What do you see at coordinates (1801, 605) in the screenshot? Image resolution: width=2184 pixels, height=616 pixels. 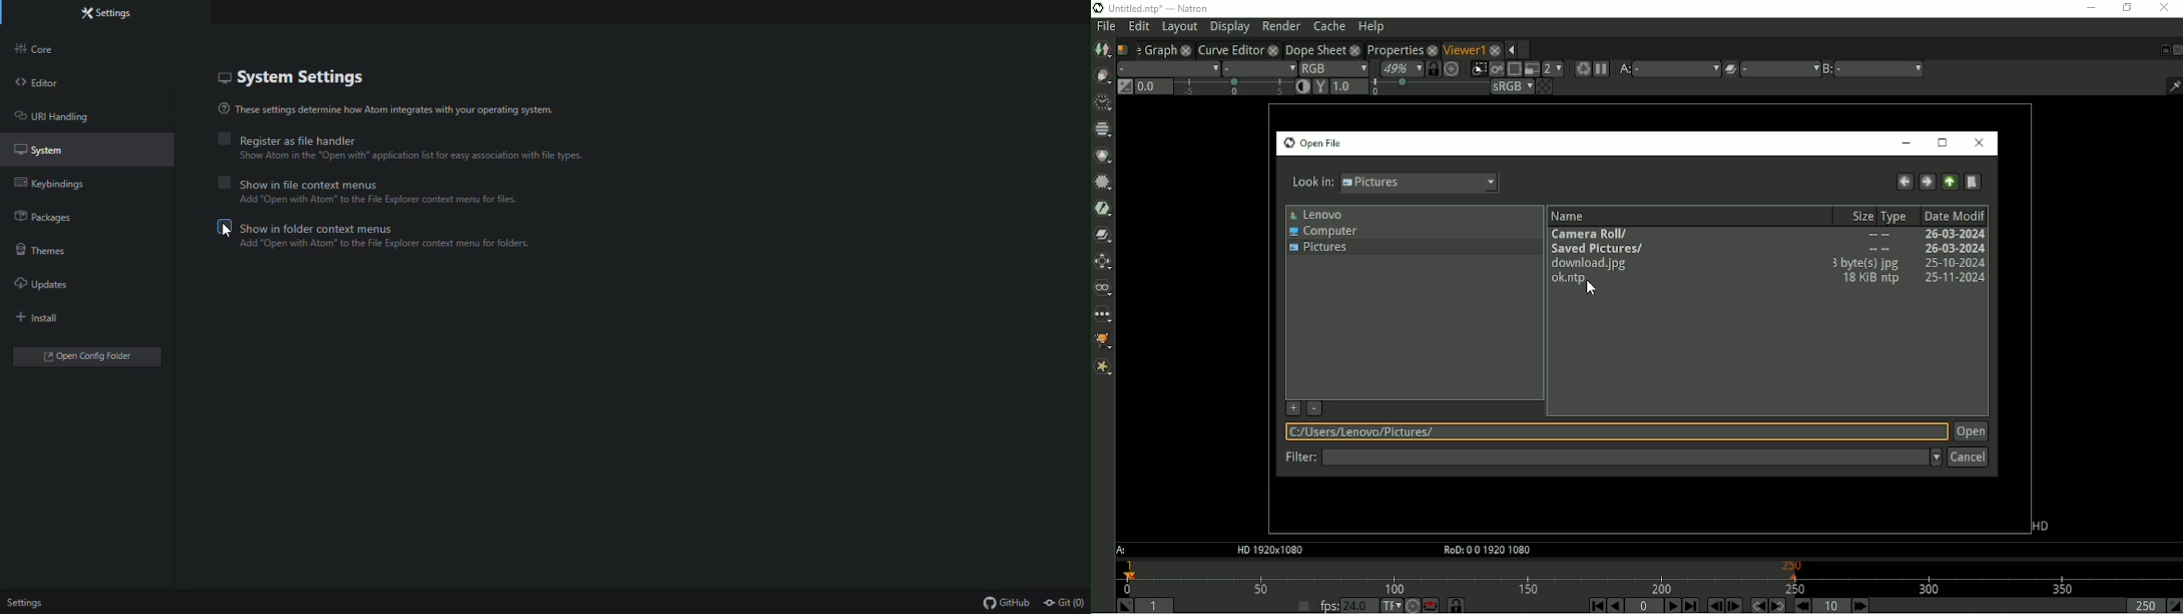 I see `Previous increment` at bounding box center [1801, 605].